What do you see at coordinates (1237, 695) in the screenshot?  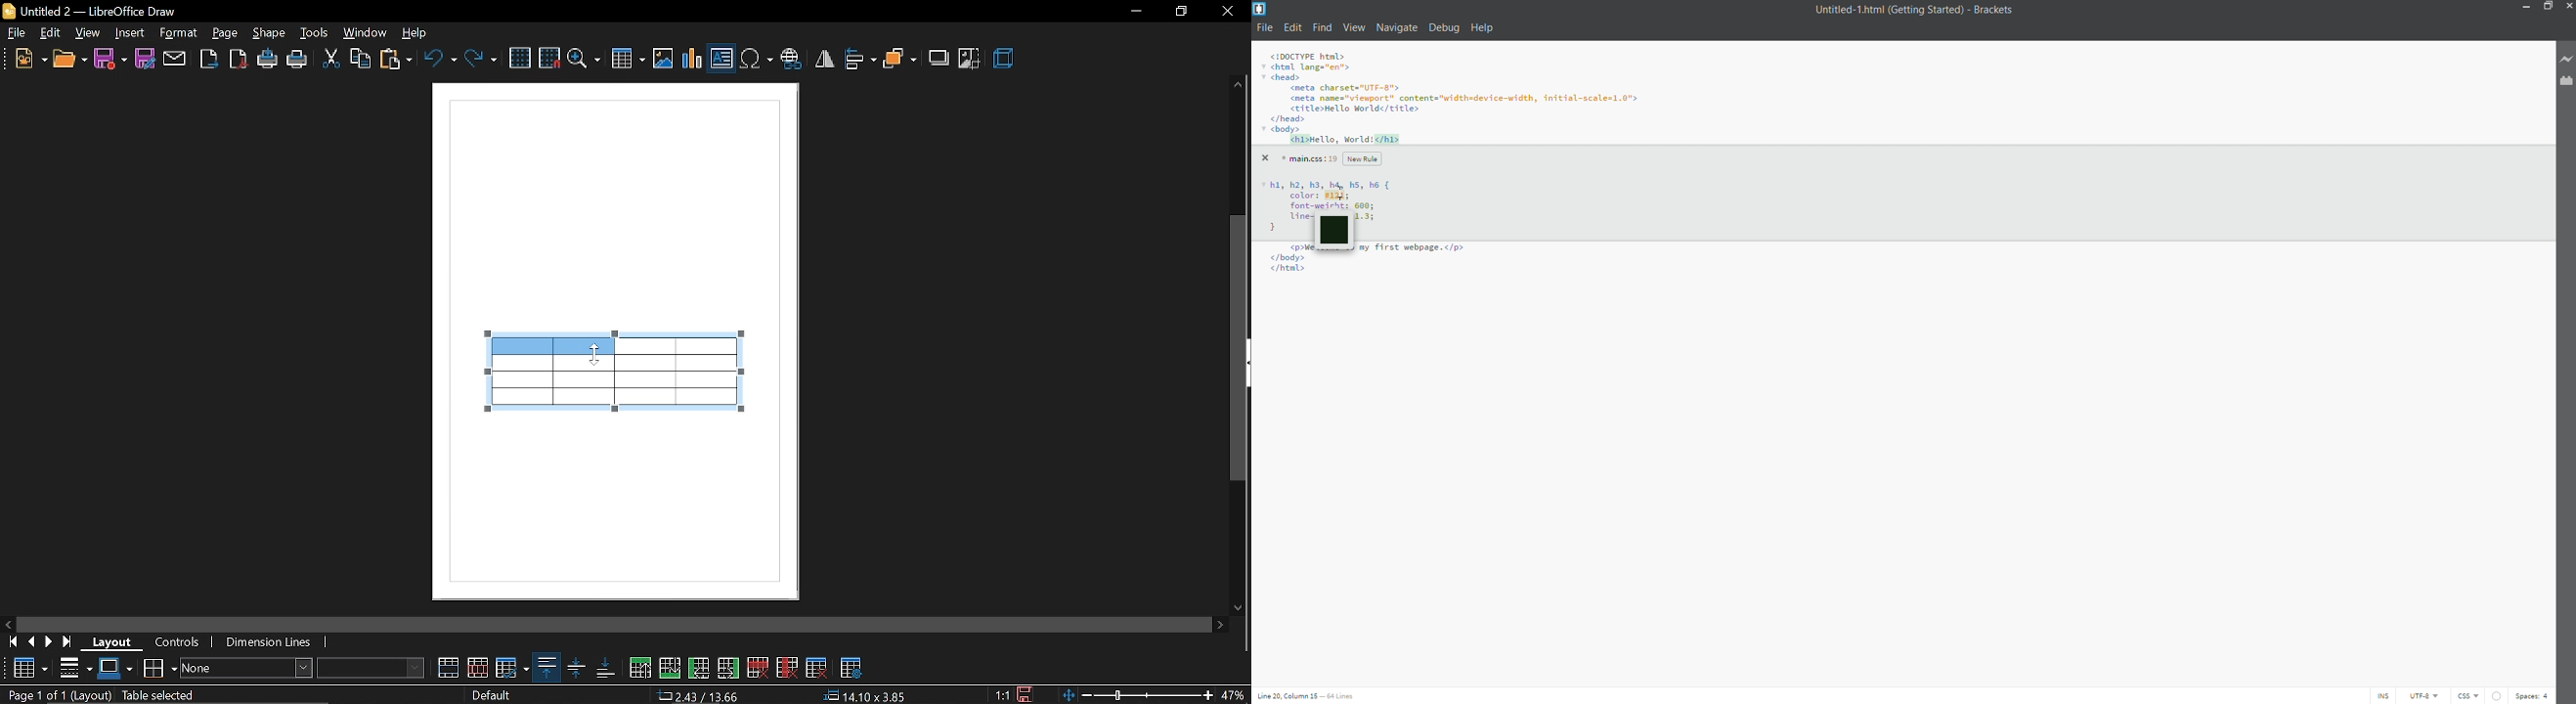 I see `47%` at bounding box center [1237, 695].